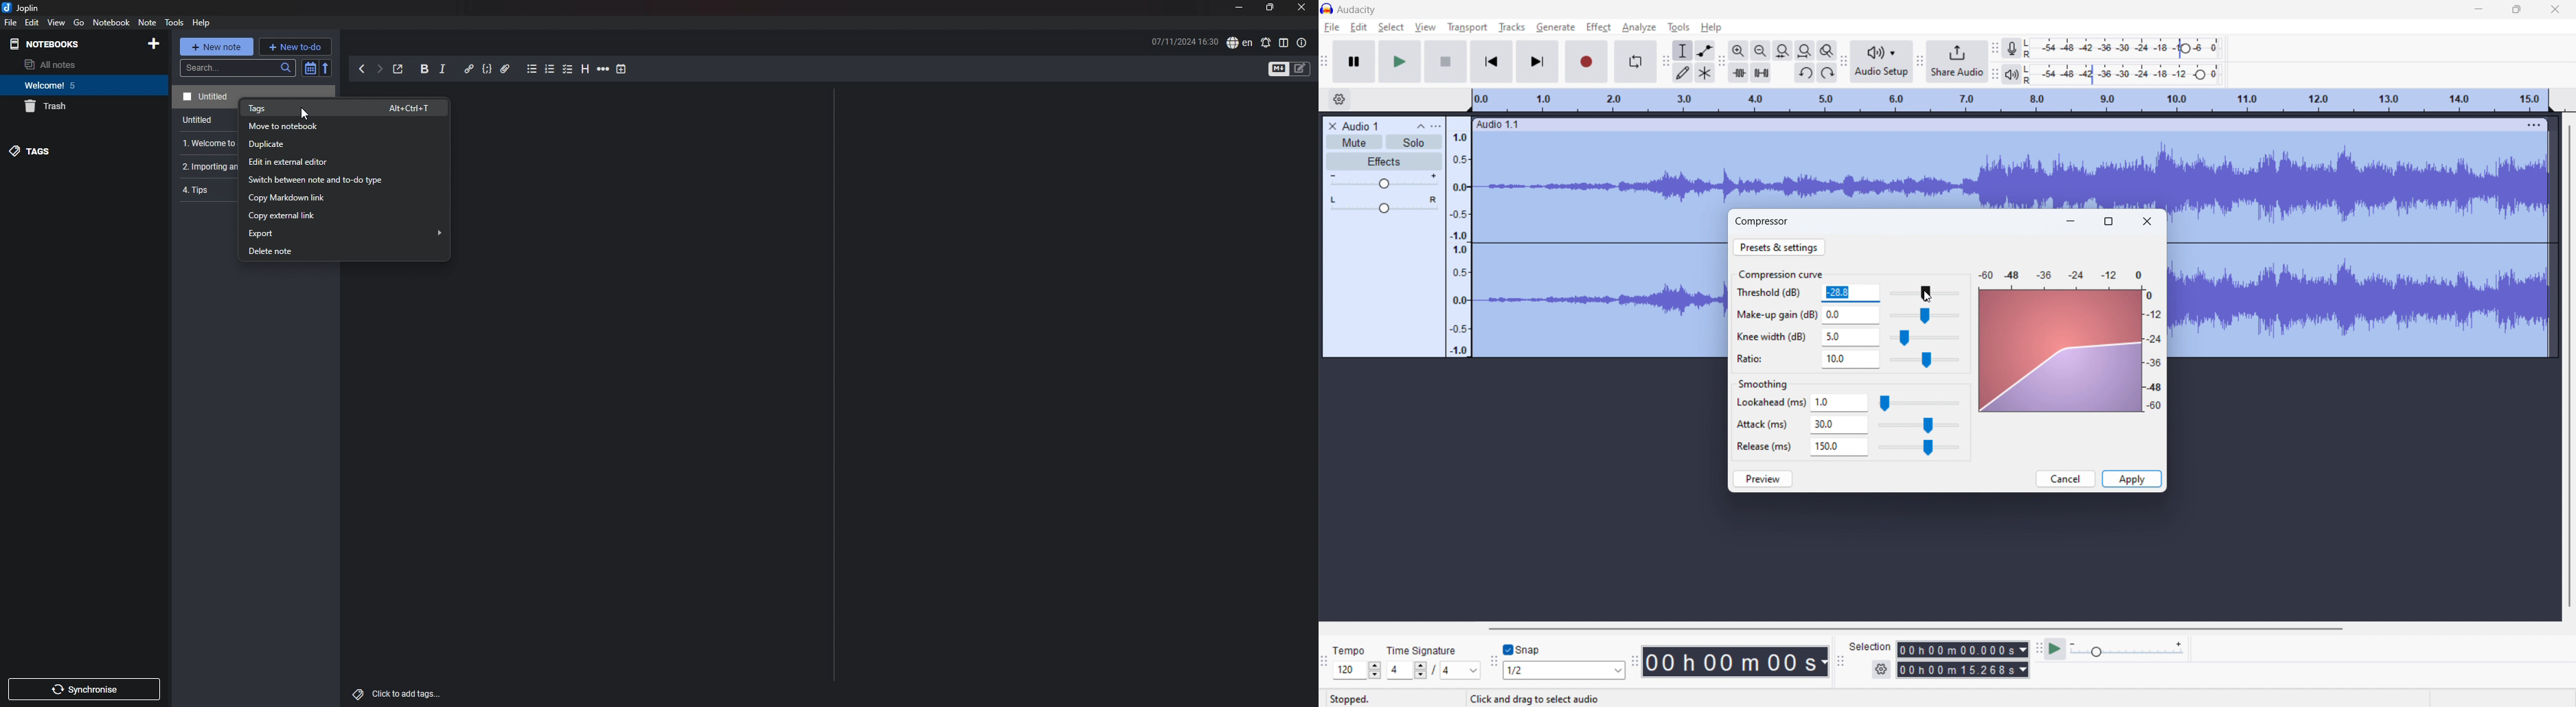 This screenshot has width=2576, height=728. I want to click on spell check, so click(1239, 43).